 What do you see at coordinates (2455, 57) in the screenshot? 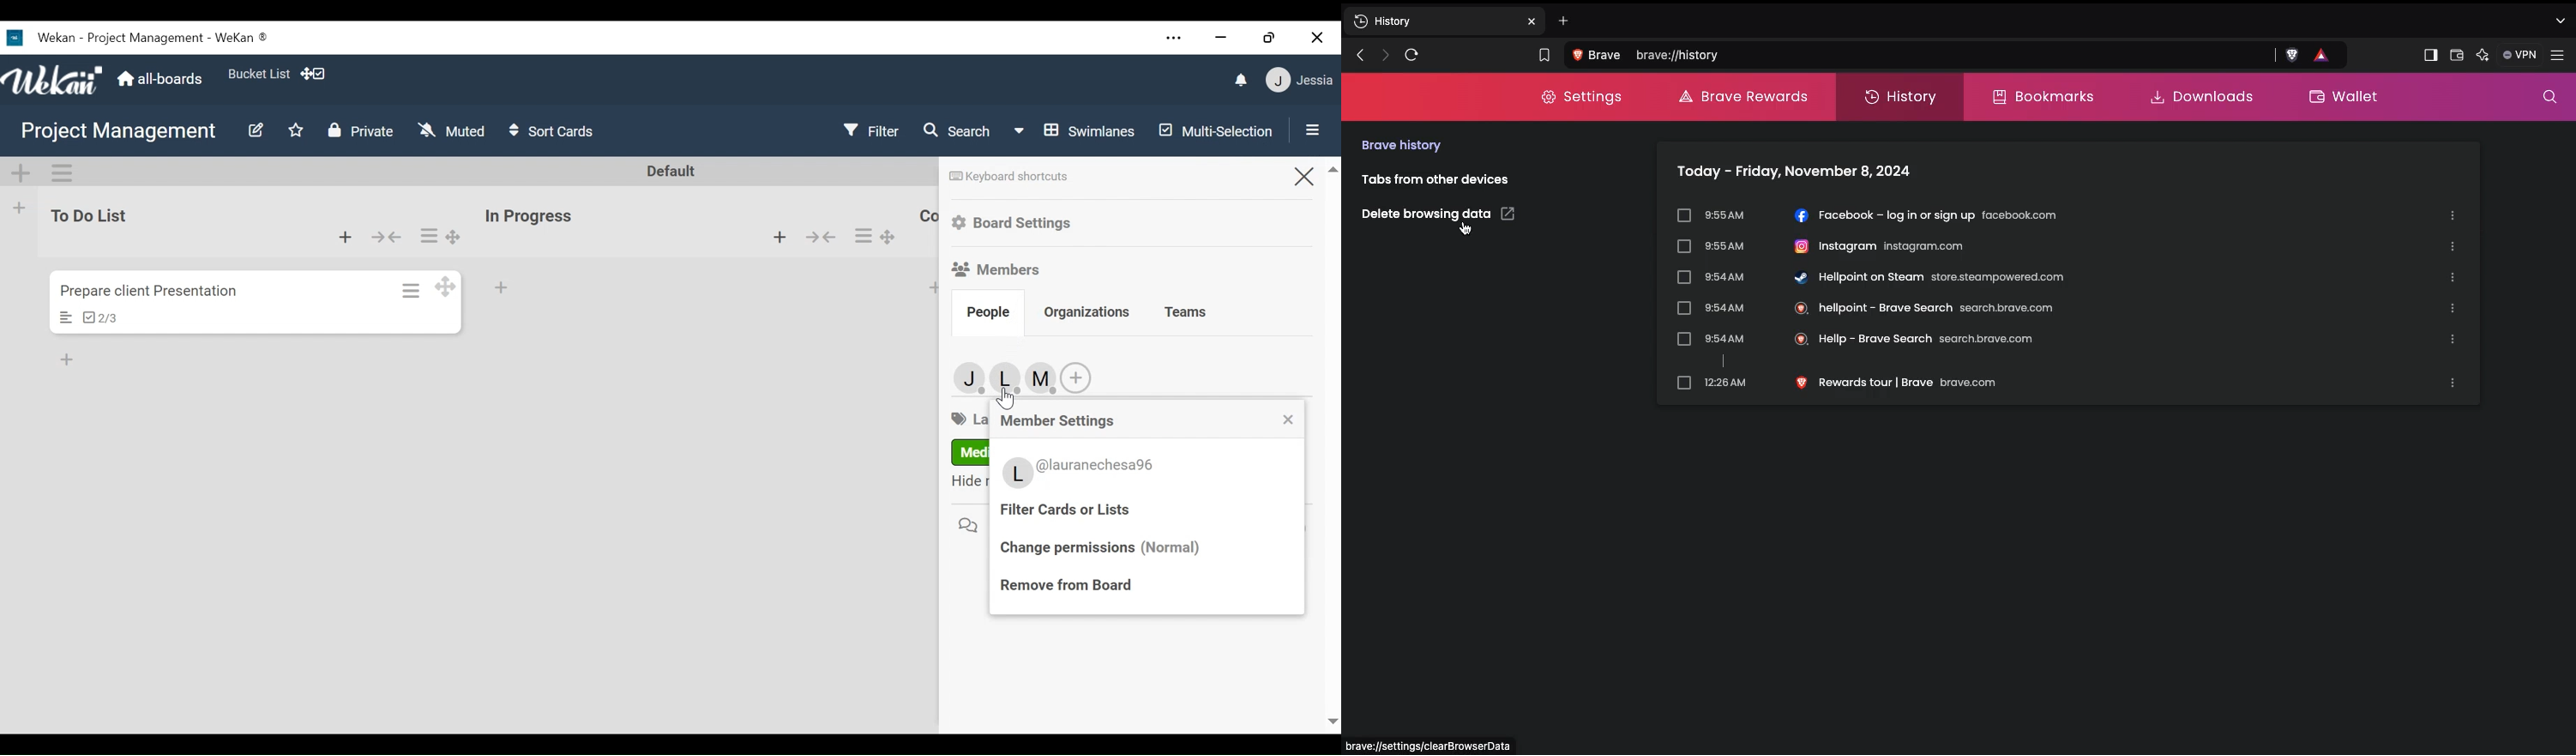
I see `Wallet` at bounding box center [2455, 57].